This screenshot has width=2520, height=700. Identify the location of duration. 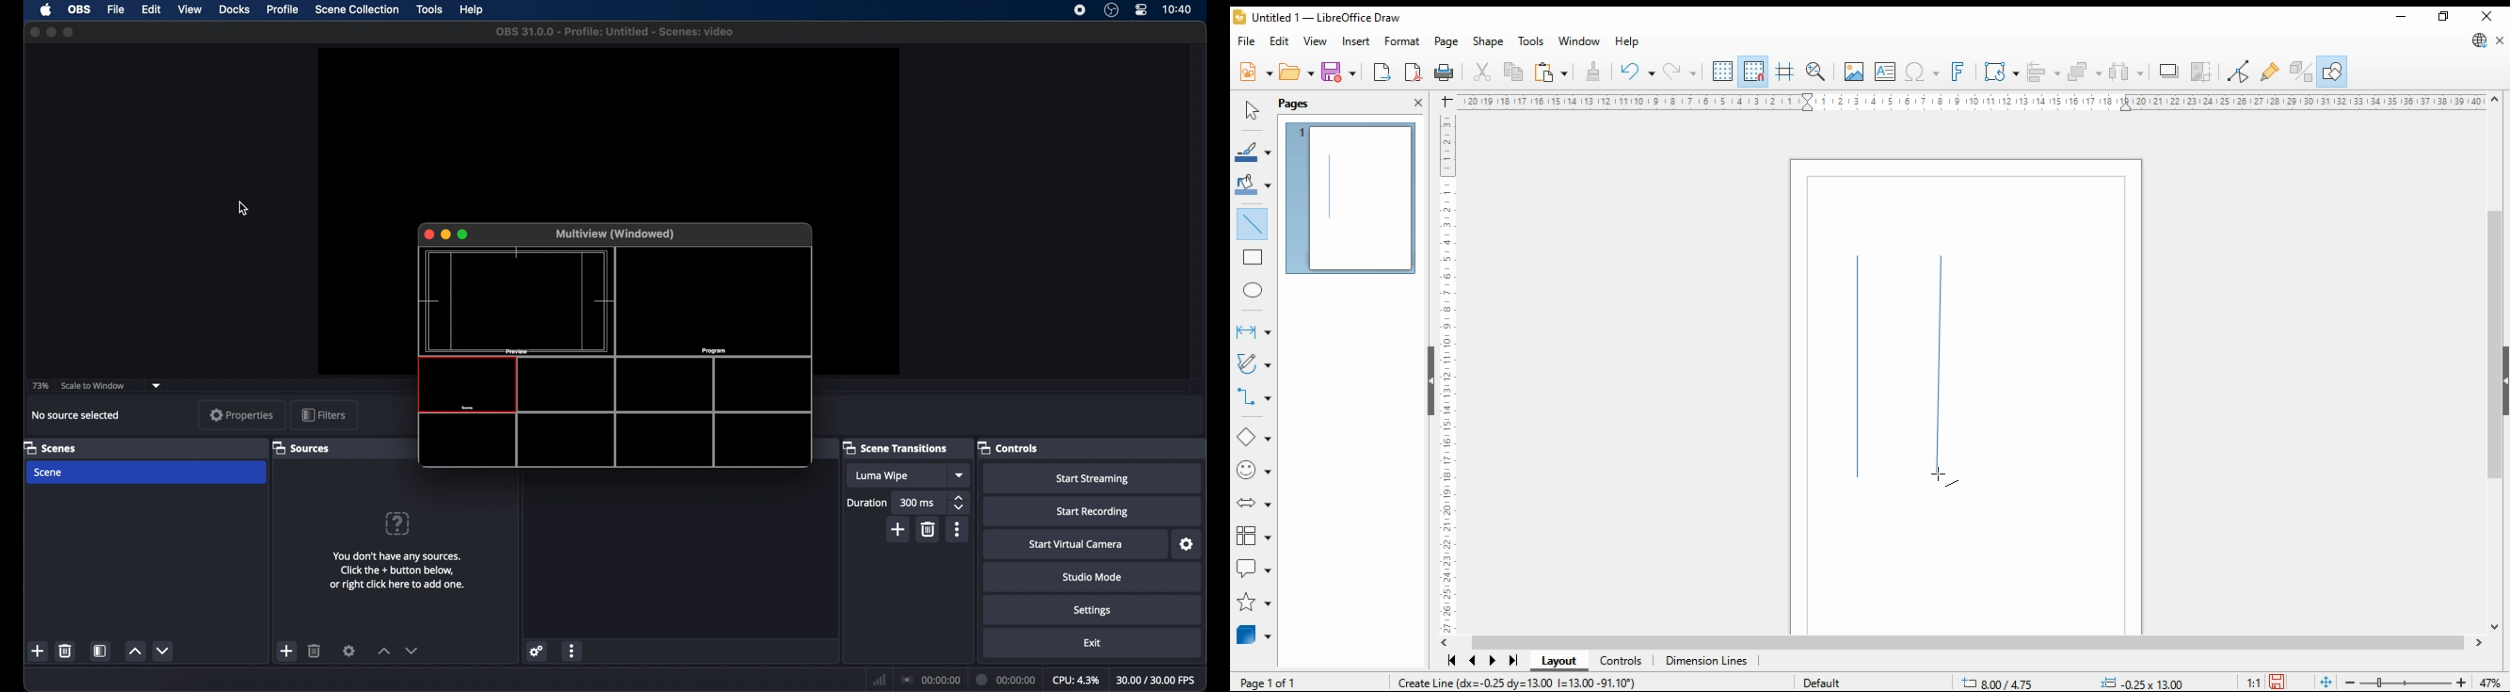
(868, 502).